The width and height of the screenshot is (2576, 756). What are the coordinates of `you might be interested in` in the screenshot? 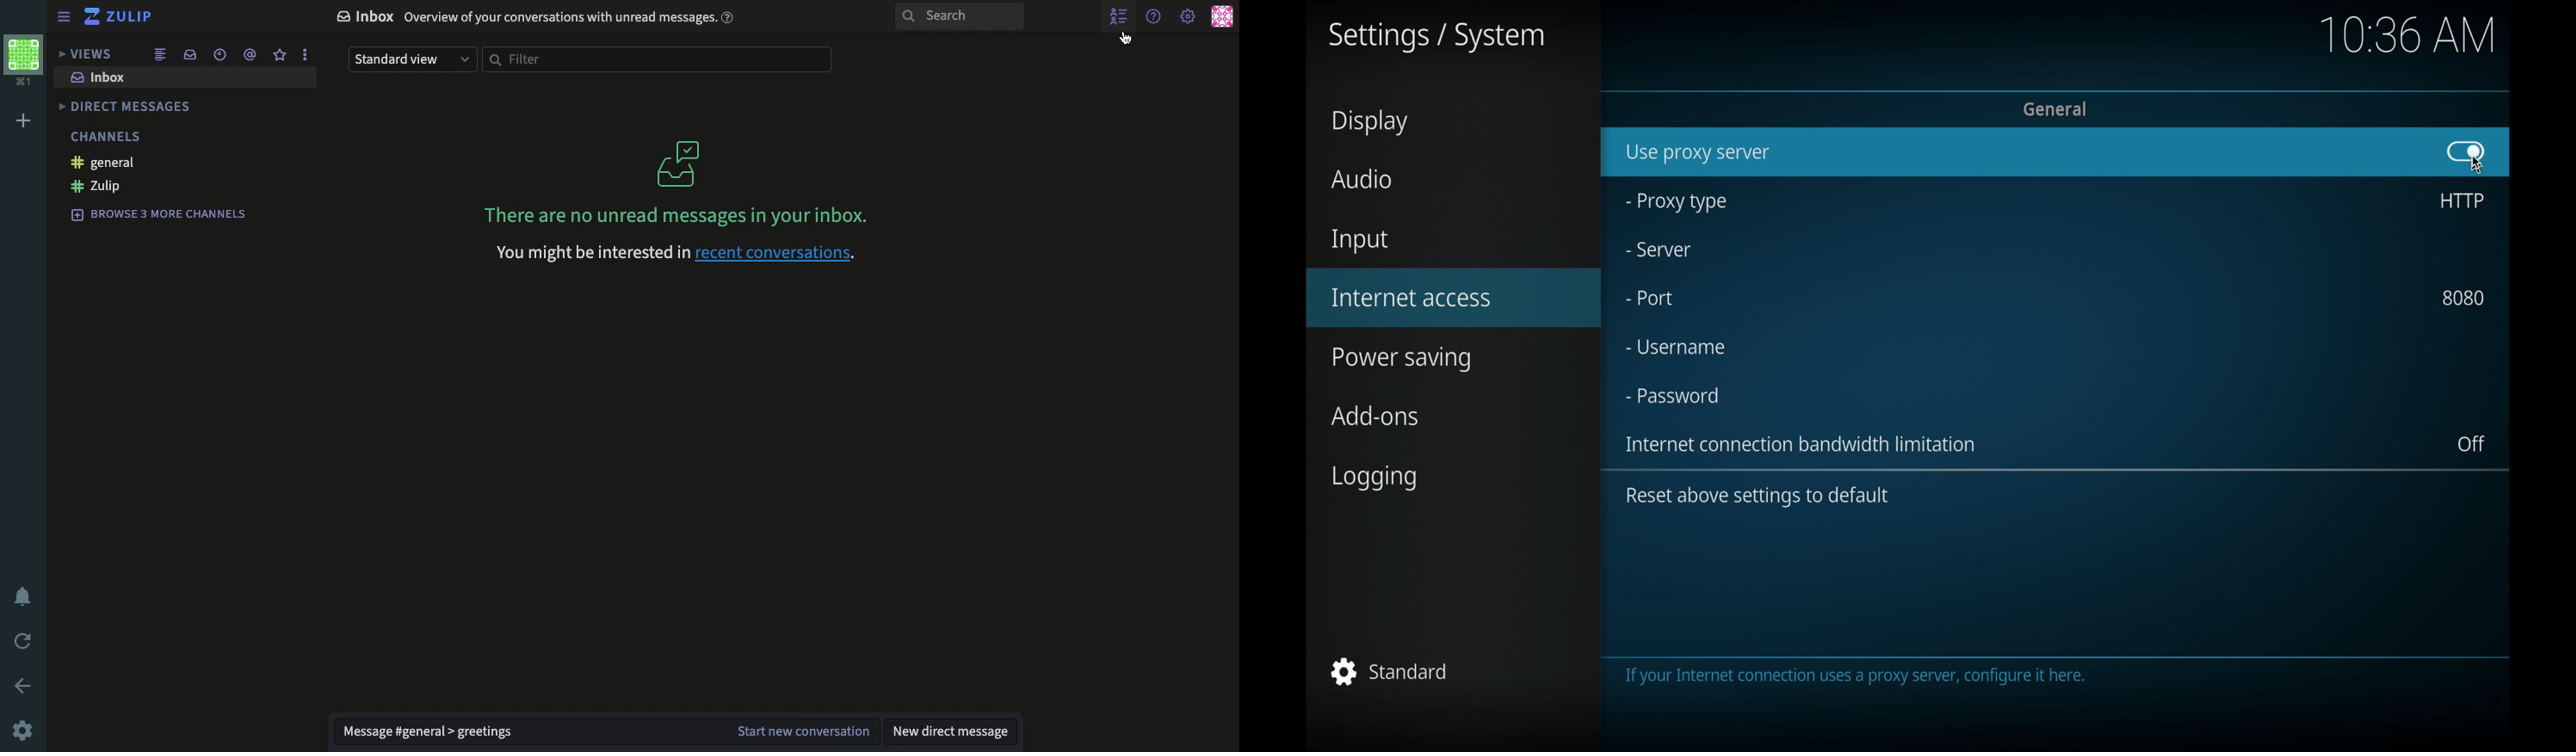 It's located at (590, 254).